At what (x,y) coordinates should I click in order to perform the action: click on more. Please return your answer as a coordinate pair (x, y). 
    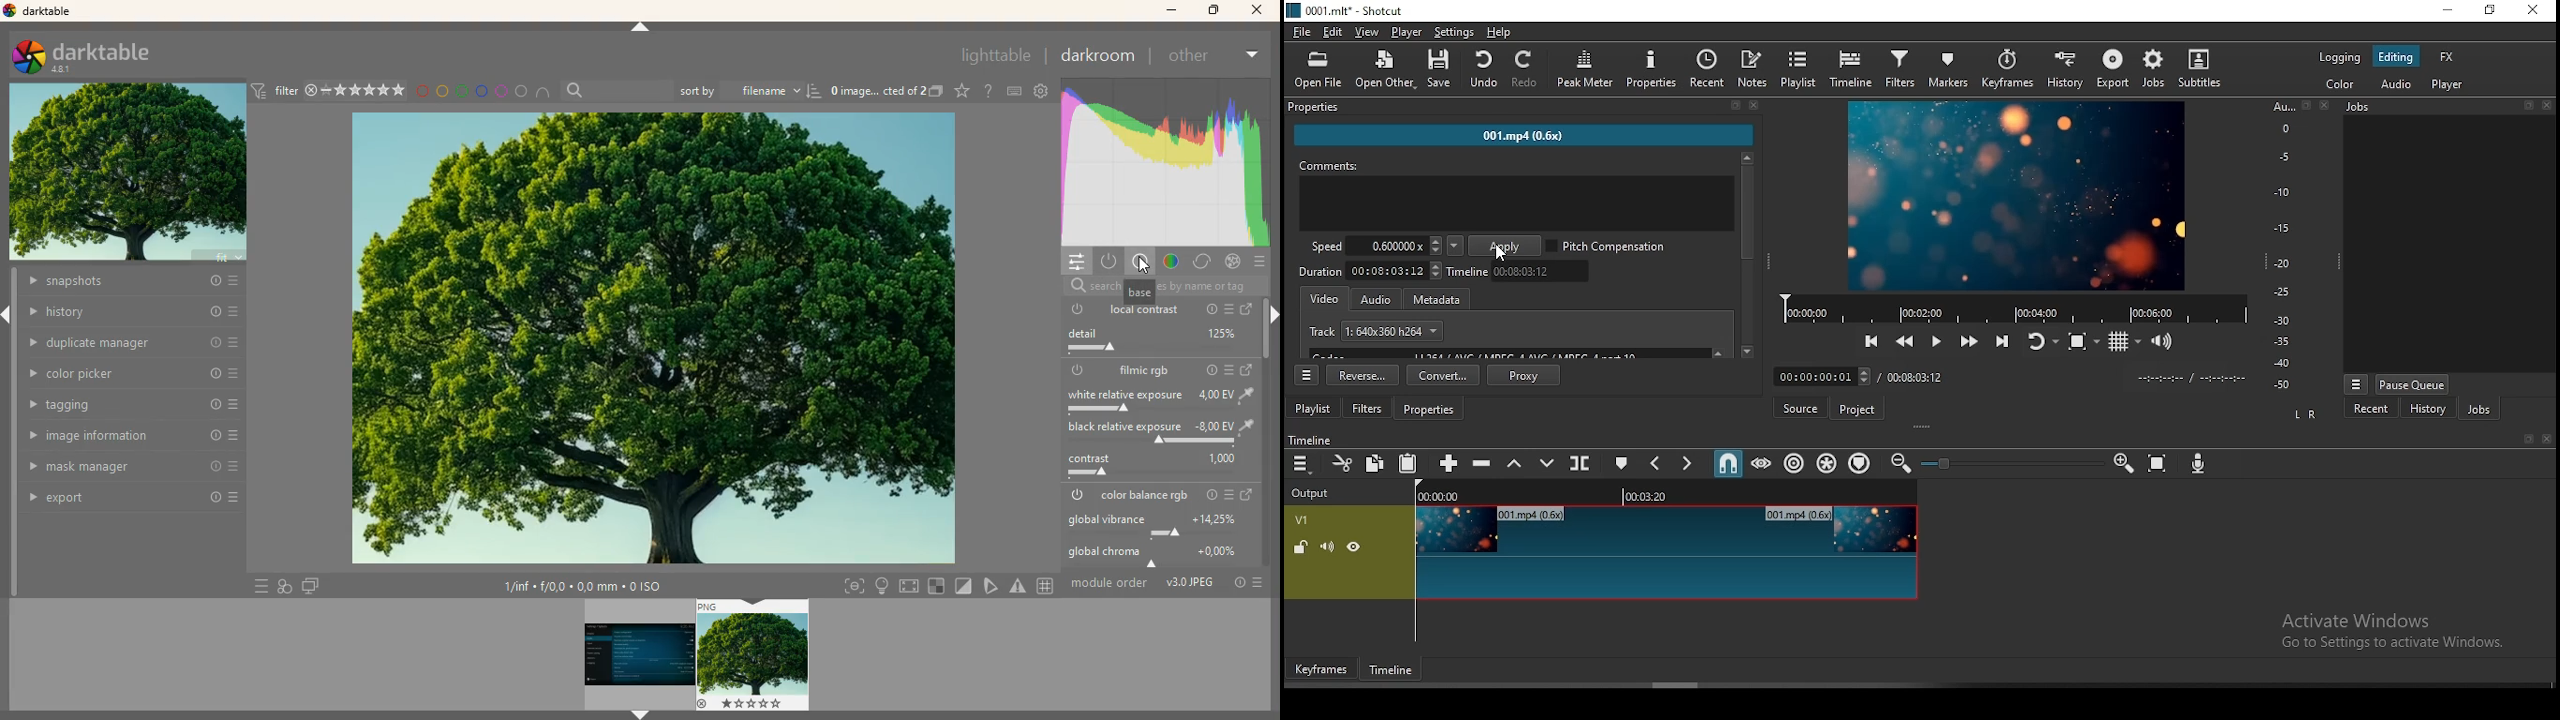
    Looking at the image, I should click on (1259, 582).